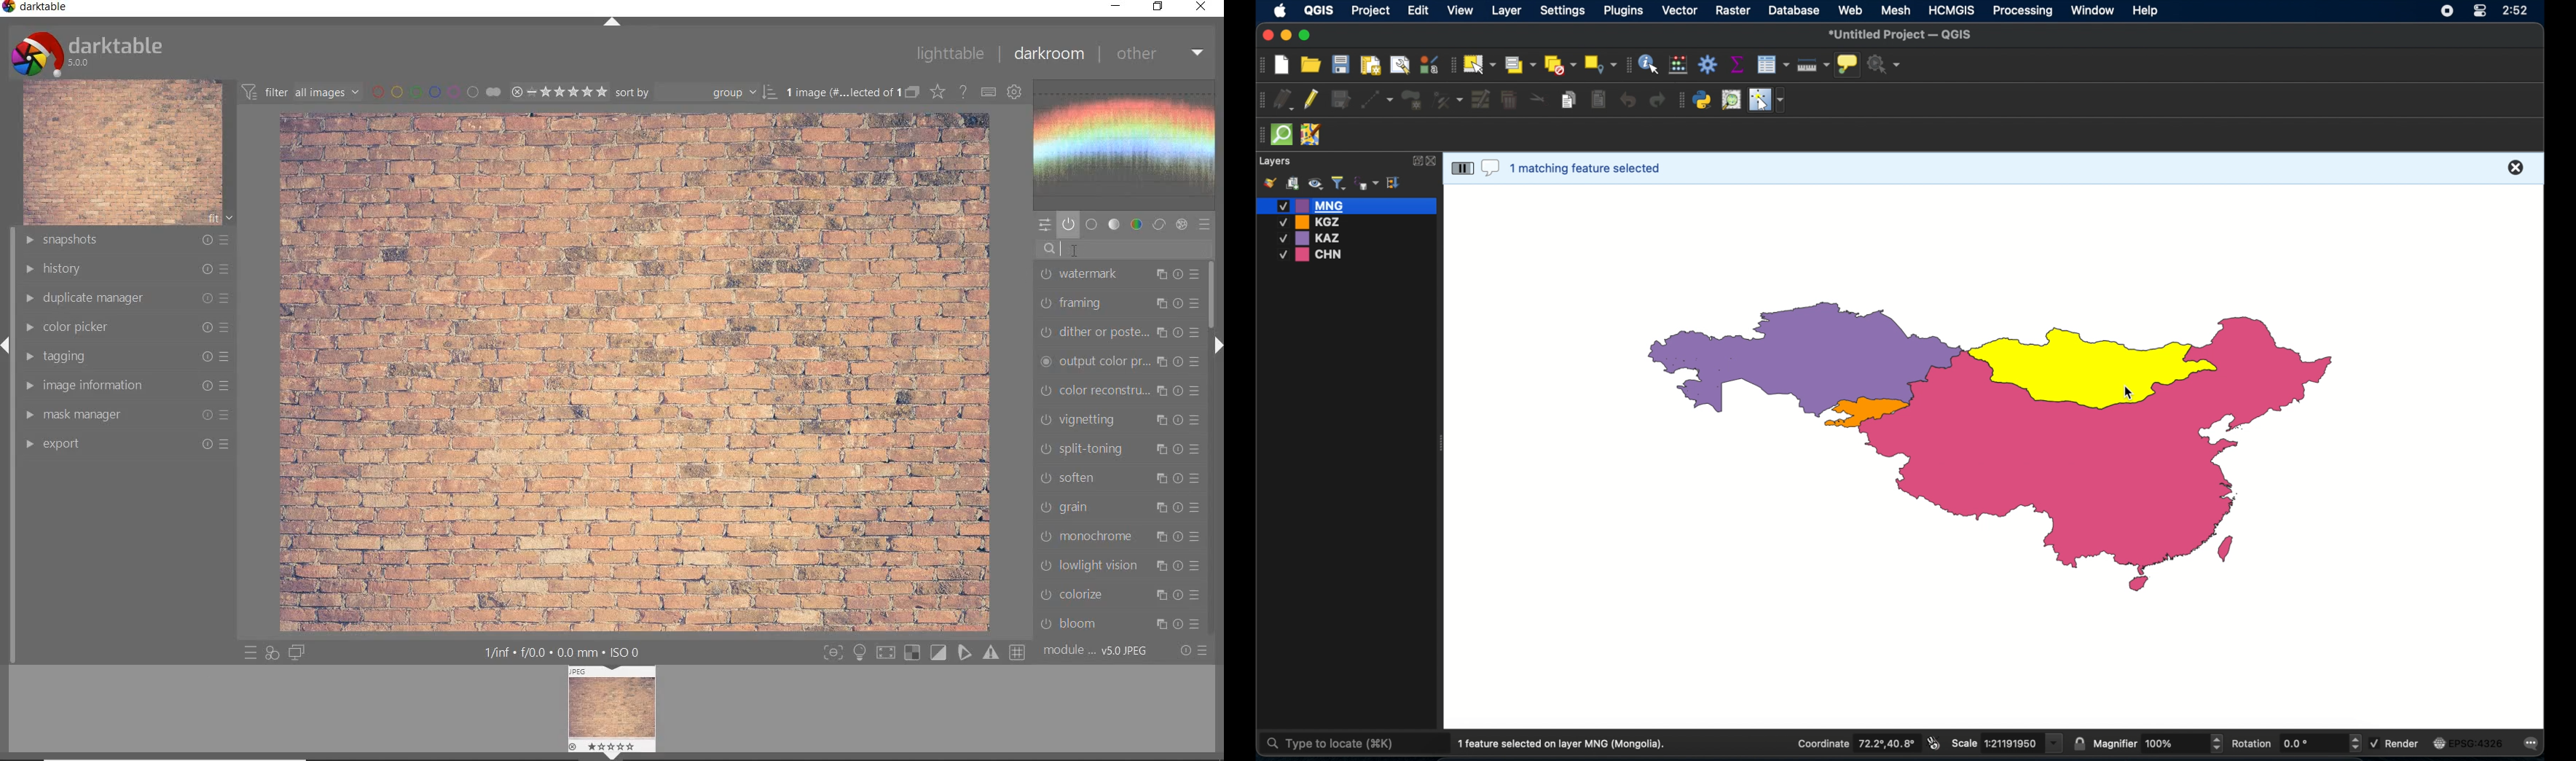  I want to click on undo, so click(1627, 101).